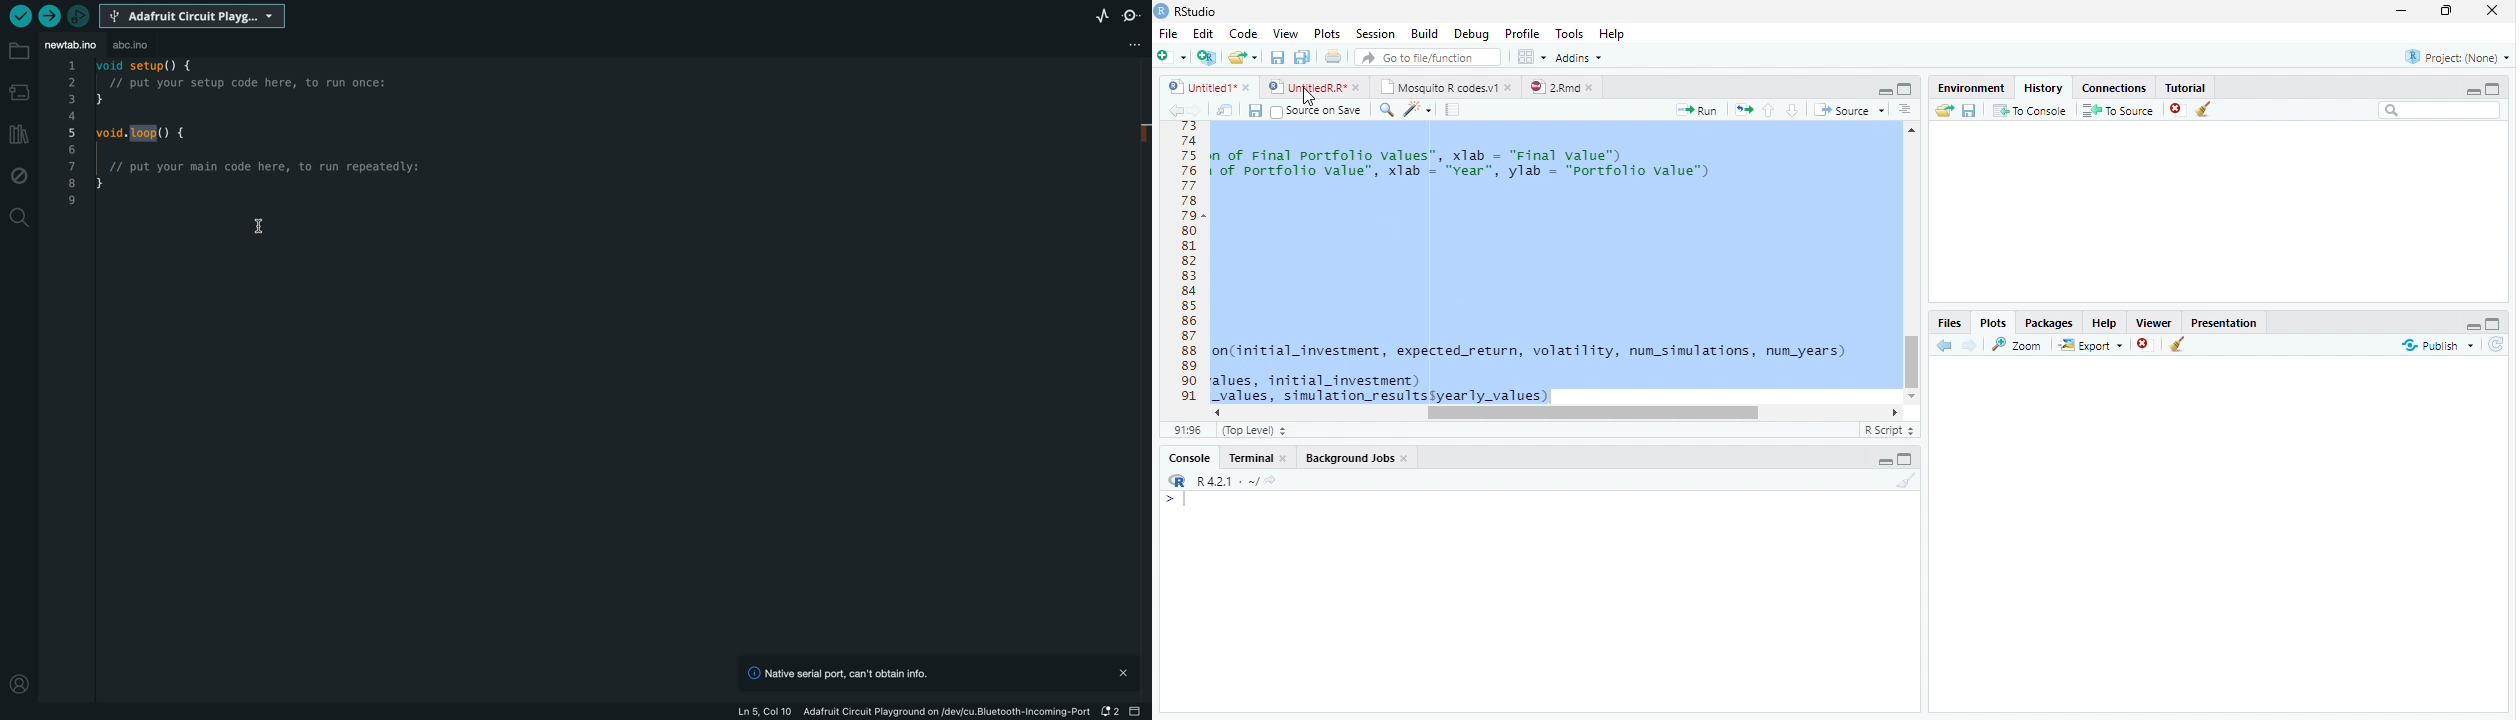 Image resolution: width=2520 pixels, height=728 pixels. Describe the element at coordinates (1903, 481) in the screenshot. I see `Clear` at that location.